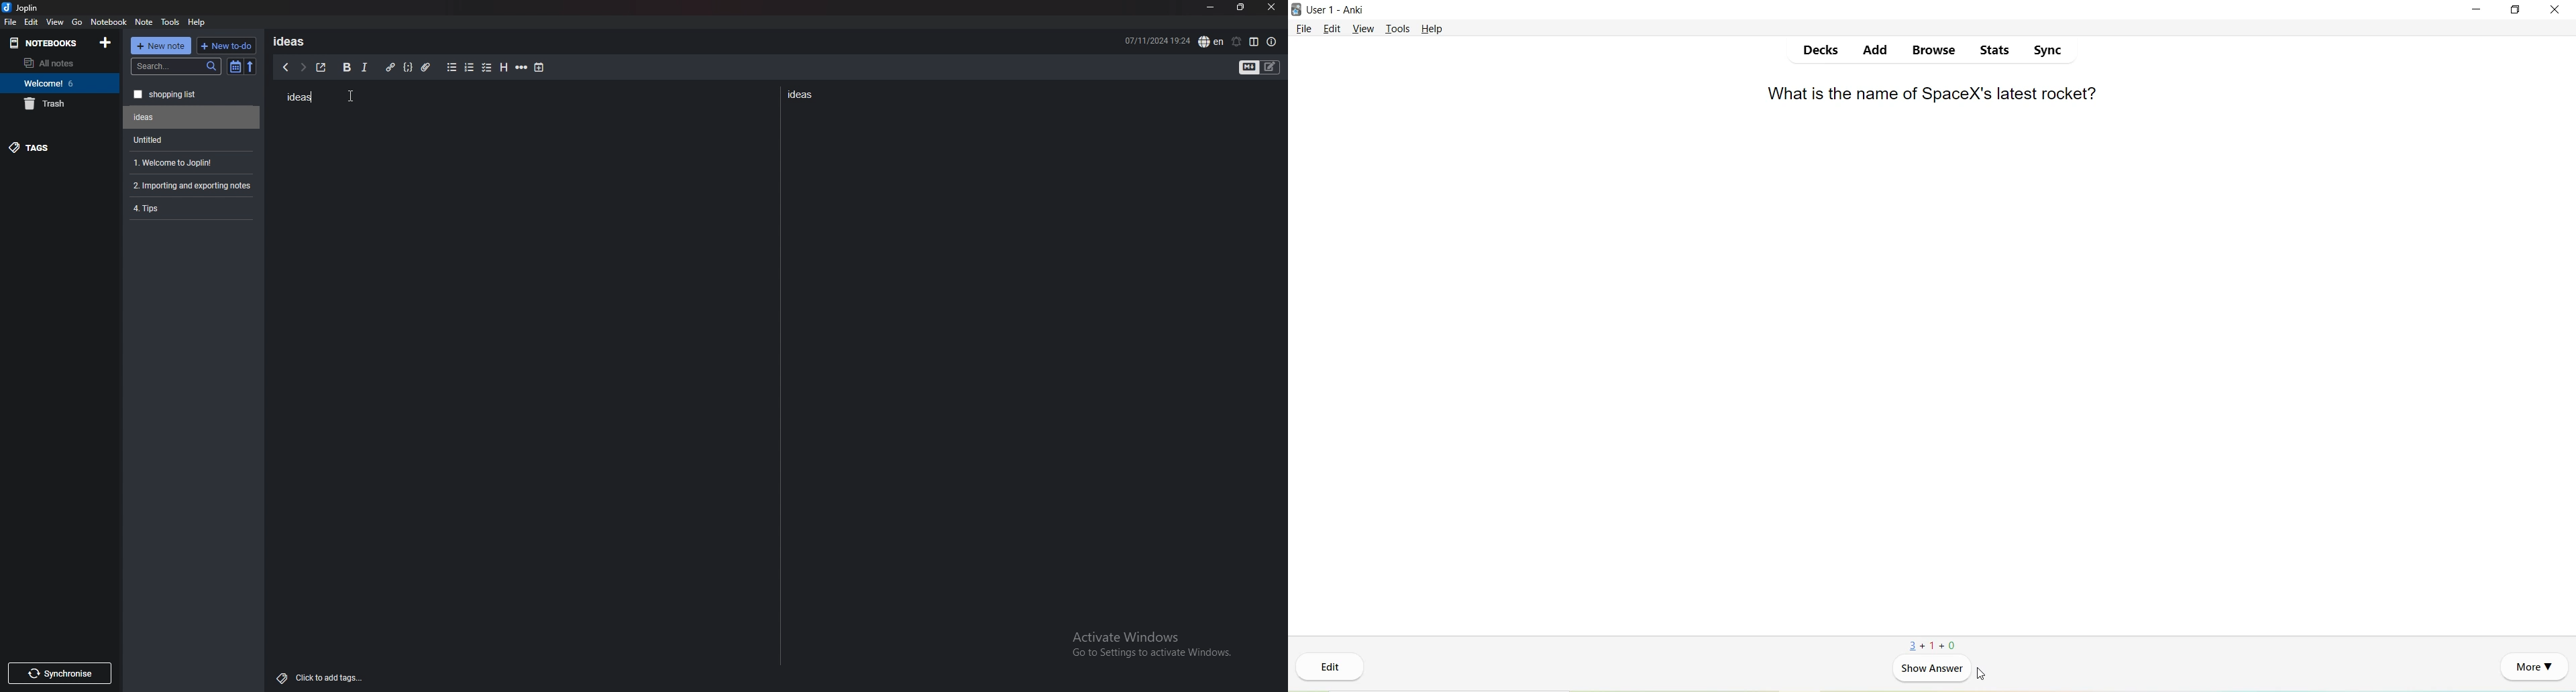  What do you see at coordinates (59, 82) in the screenshot?
I see `Welcome` at bounding box center [59, 82].